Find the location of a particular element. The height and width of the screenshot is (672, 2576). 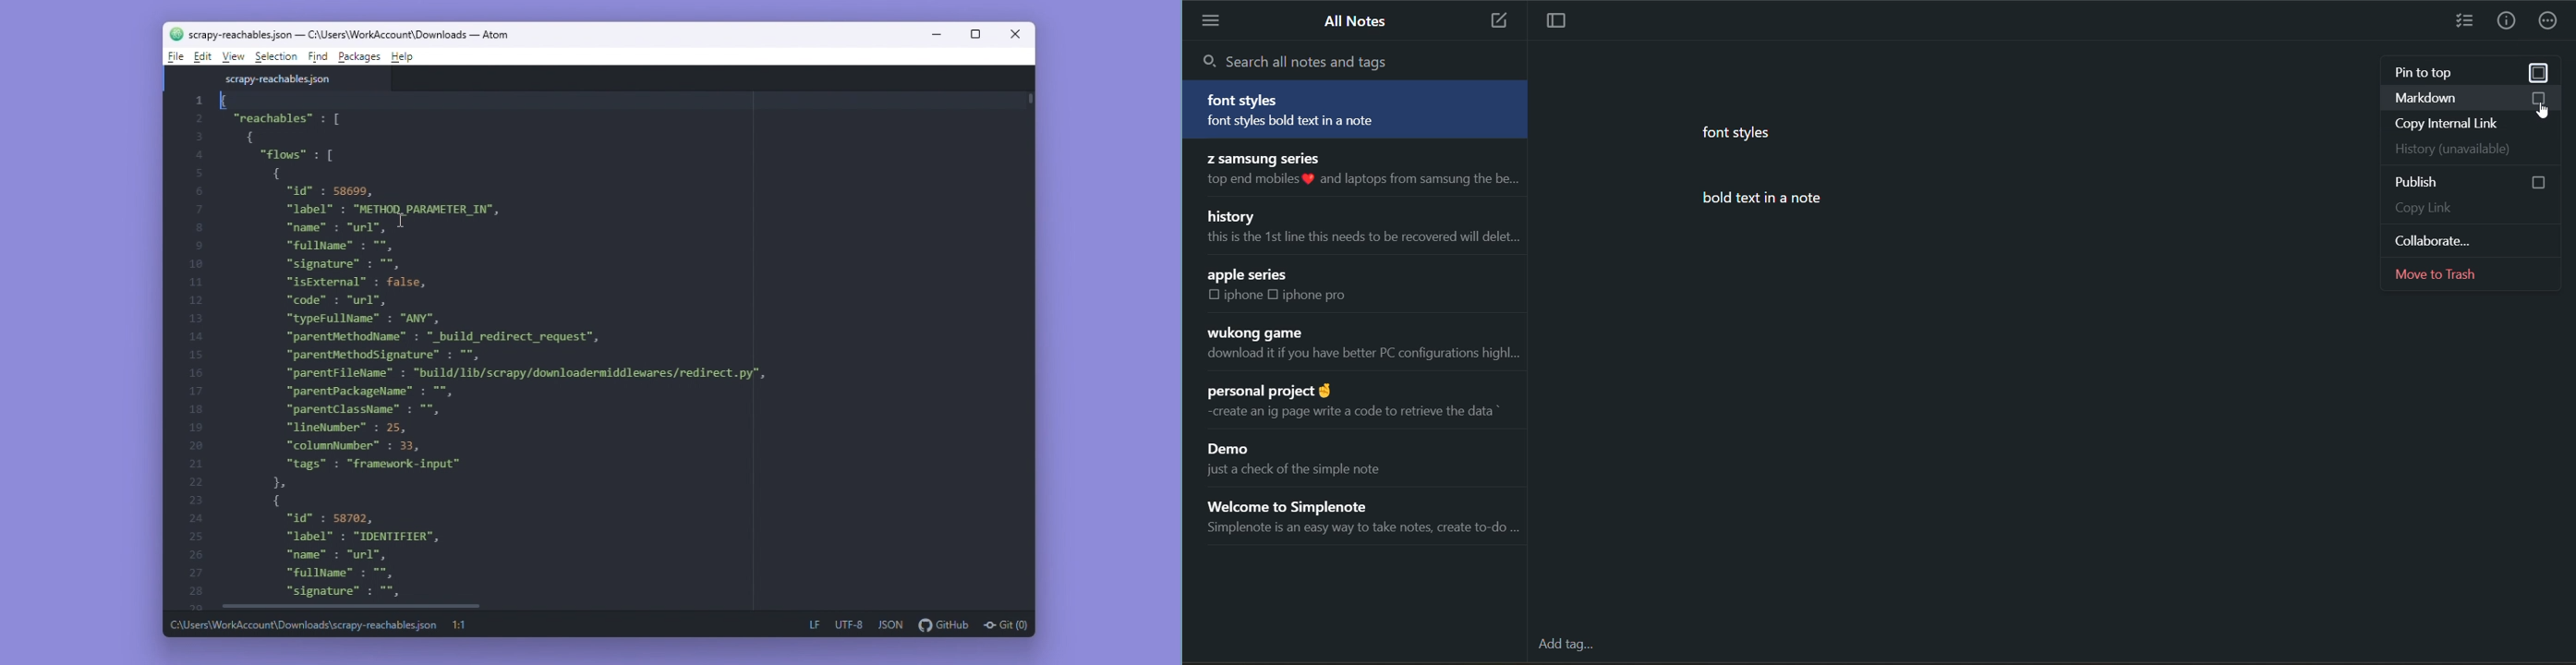

~create an ig page write a code to retrieve the data * is located at coordinates (1349, 411).